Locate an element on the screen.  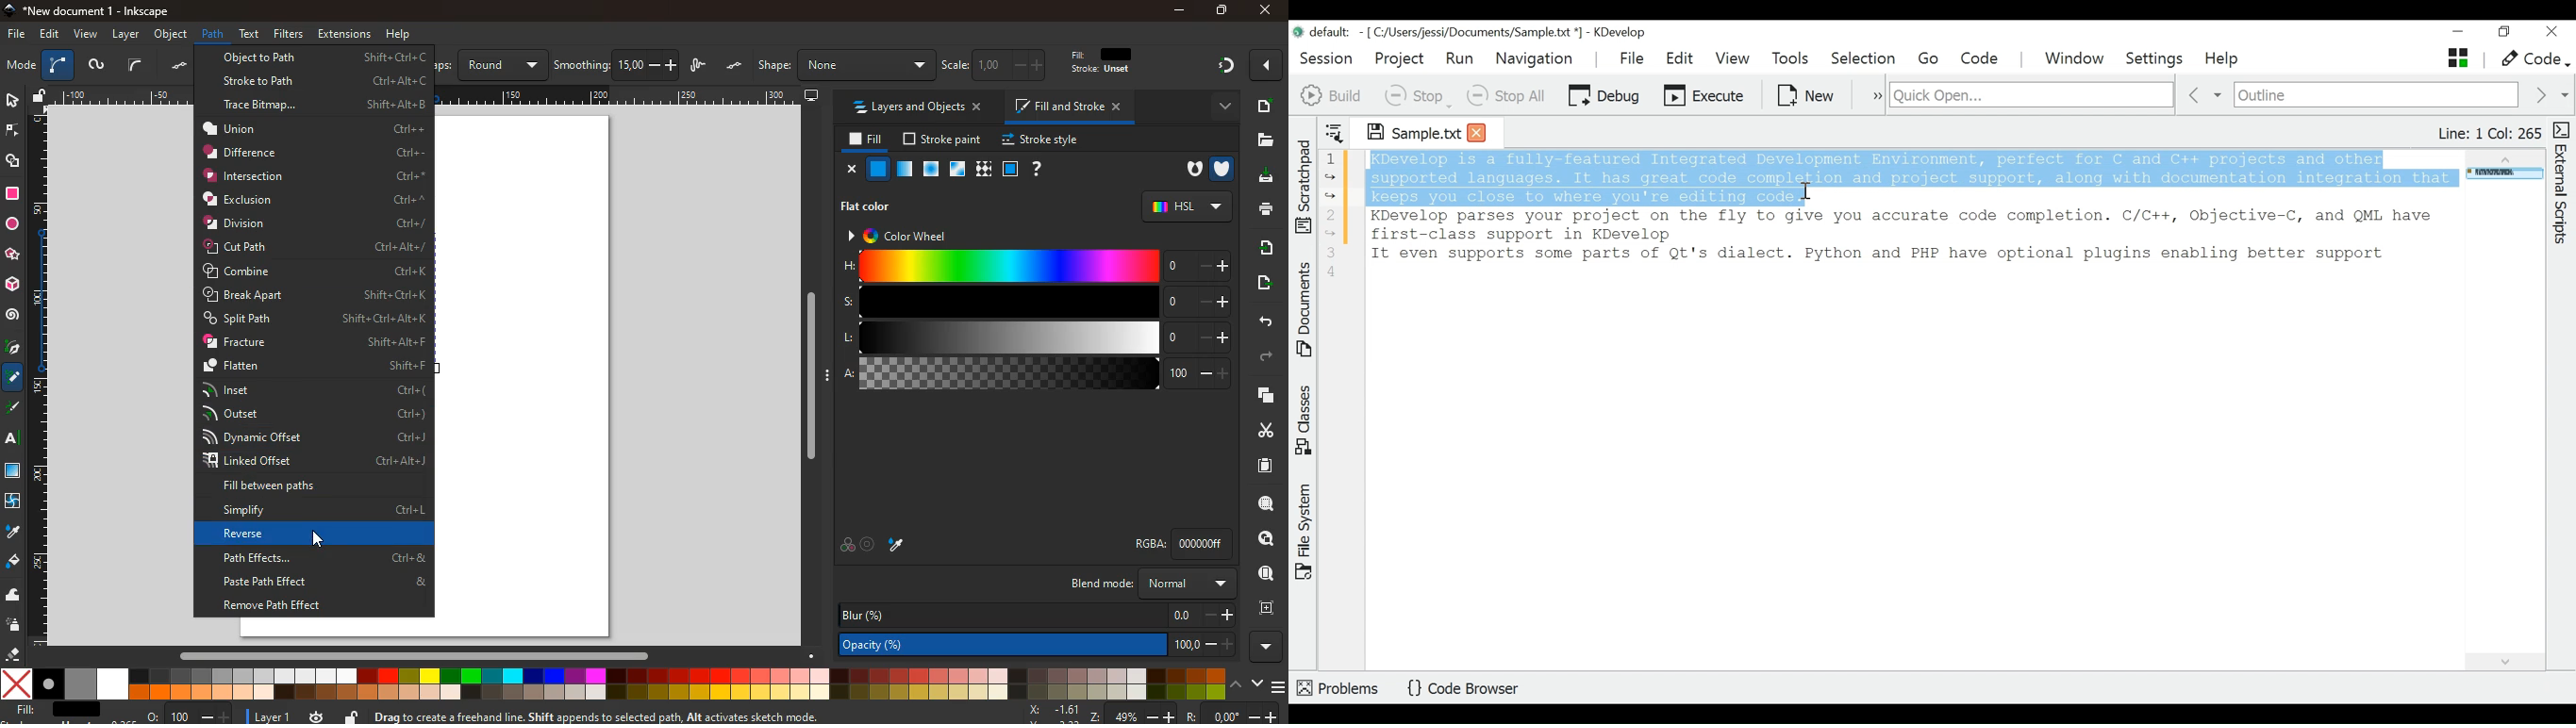
a is located at coordinates (1037, 376).